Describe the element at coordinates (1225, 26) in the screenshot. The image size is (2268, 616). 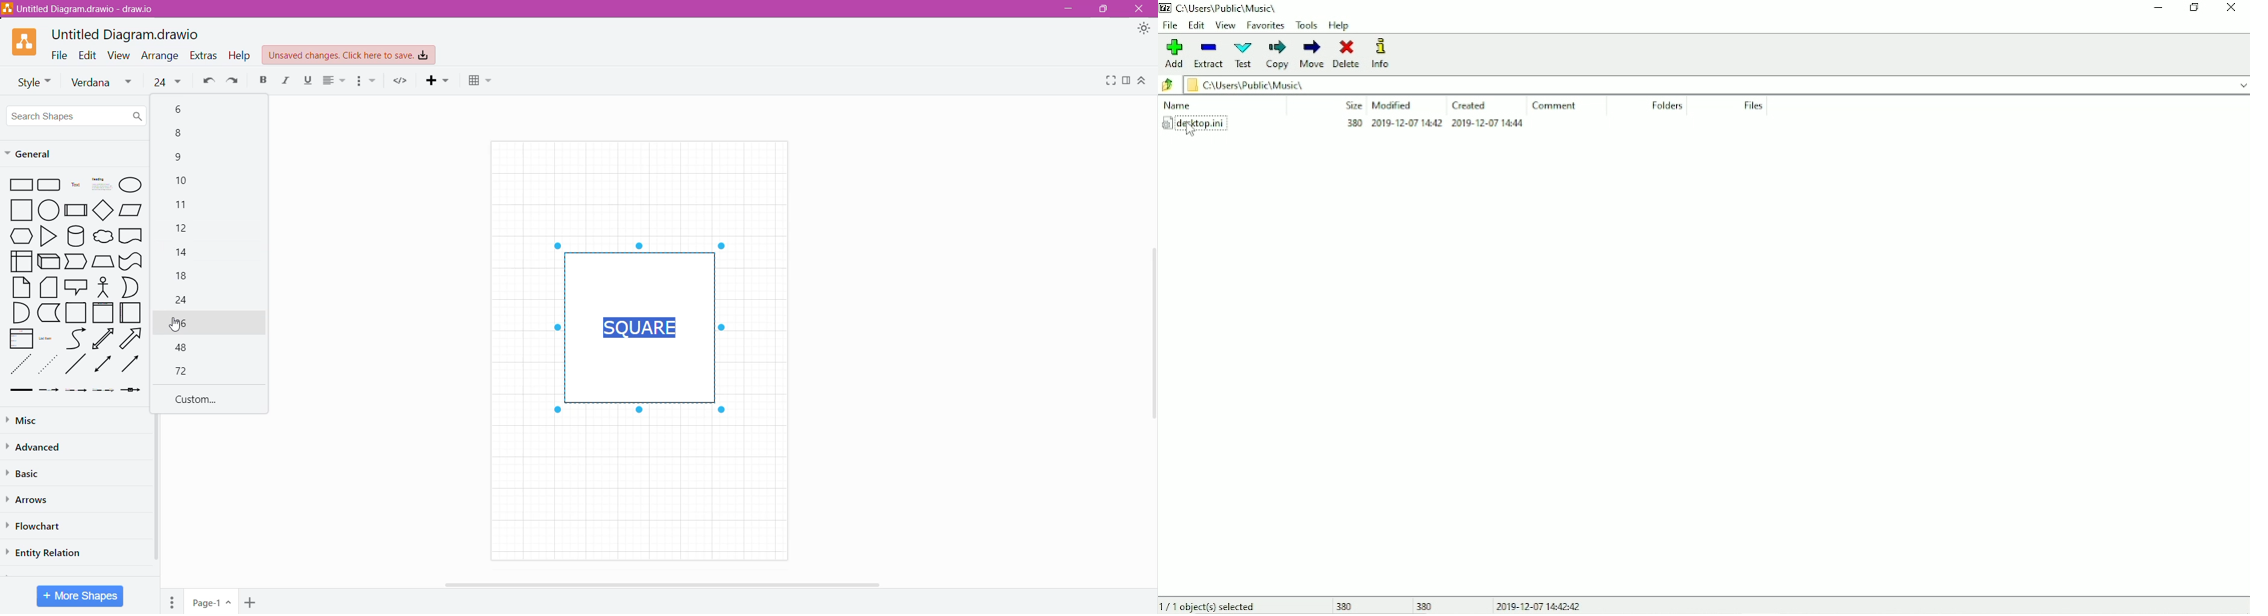
I see `View` at that location.